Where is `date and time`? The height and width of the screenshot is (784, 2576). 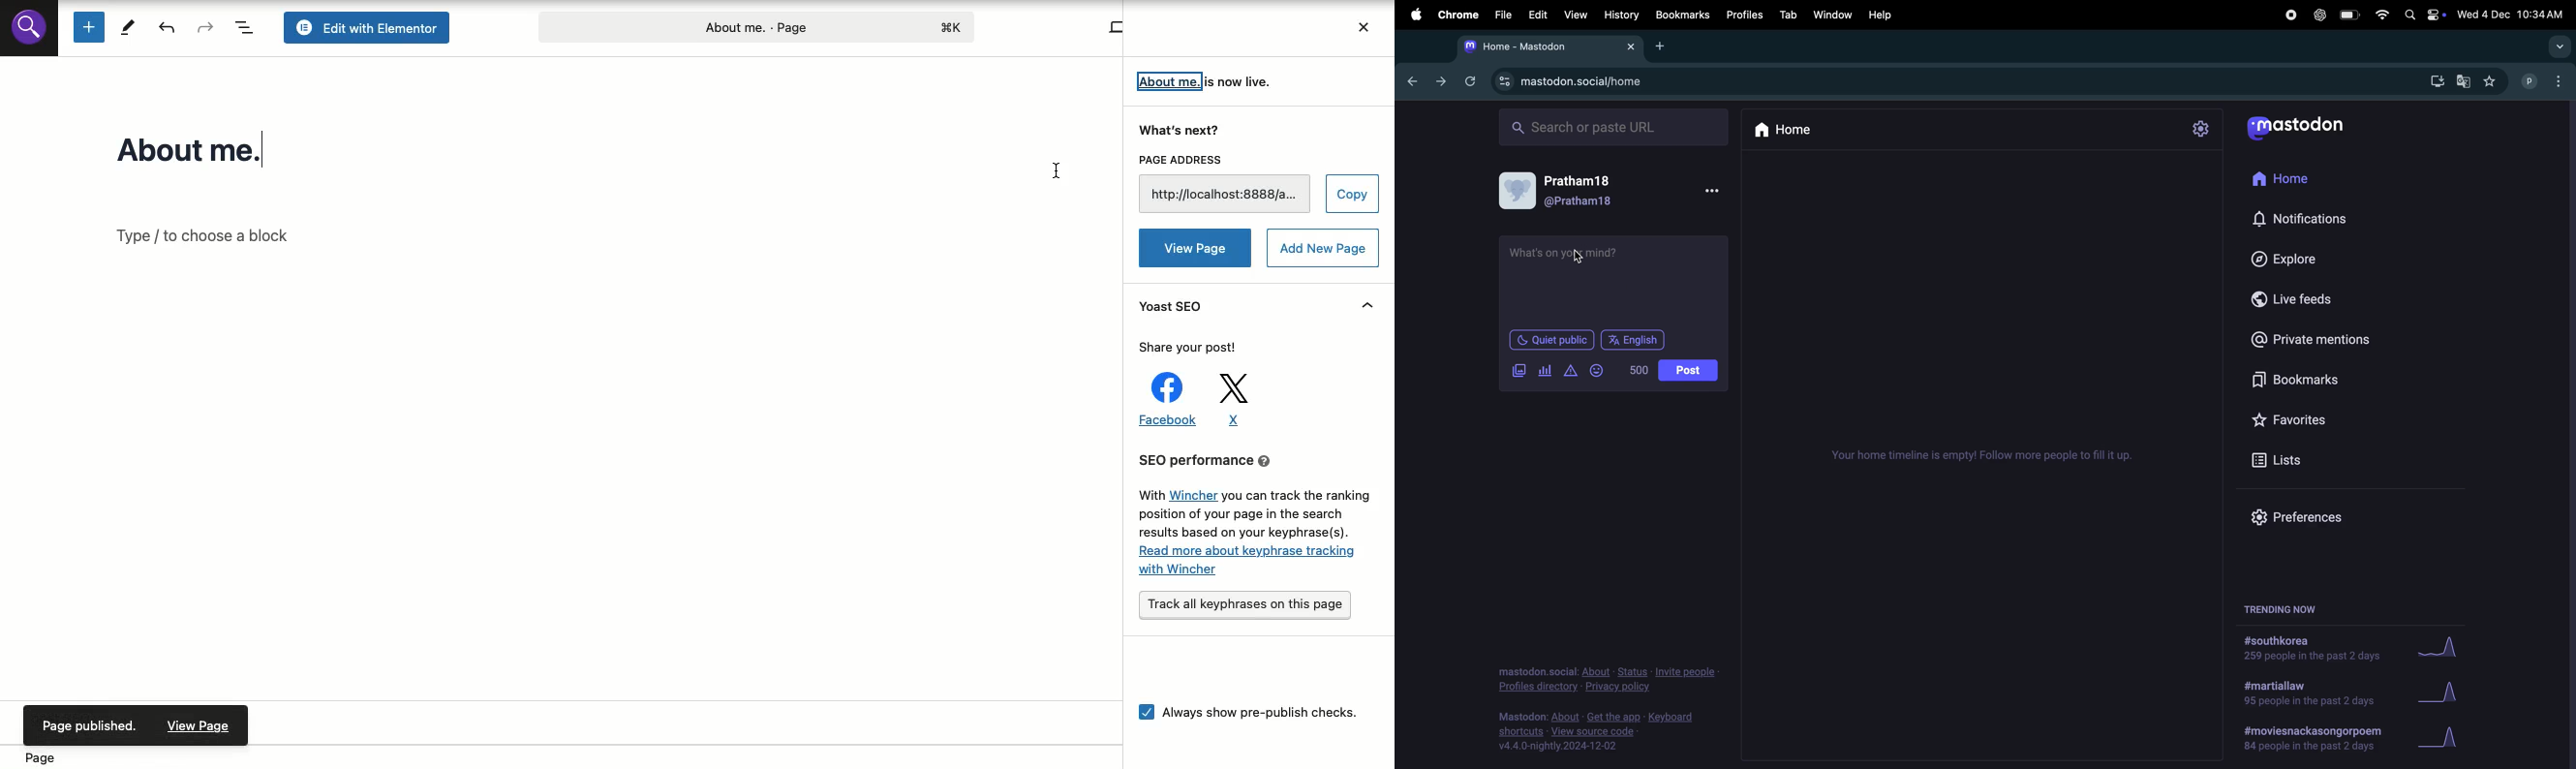
date and time is located at coordinates (2512, 12).